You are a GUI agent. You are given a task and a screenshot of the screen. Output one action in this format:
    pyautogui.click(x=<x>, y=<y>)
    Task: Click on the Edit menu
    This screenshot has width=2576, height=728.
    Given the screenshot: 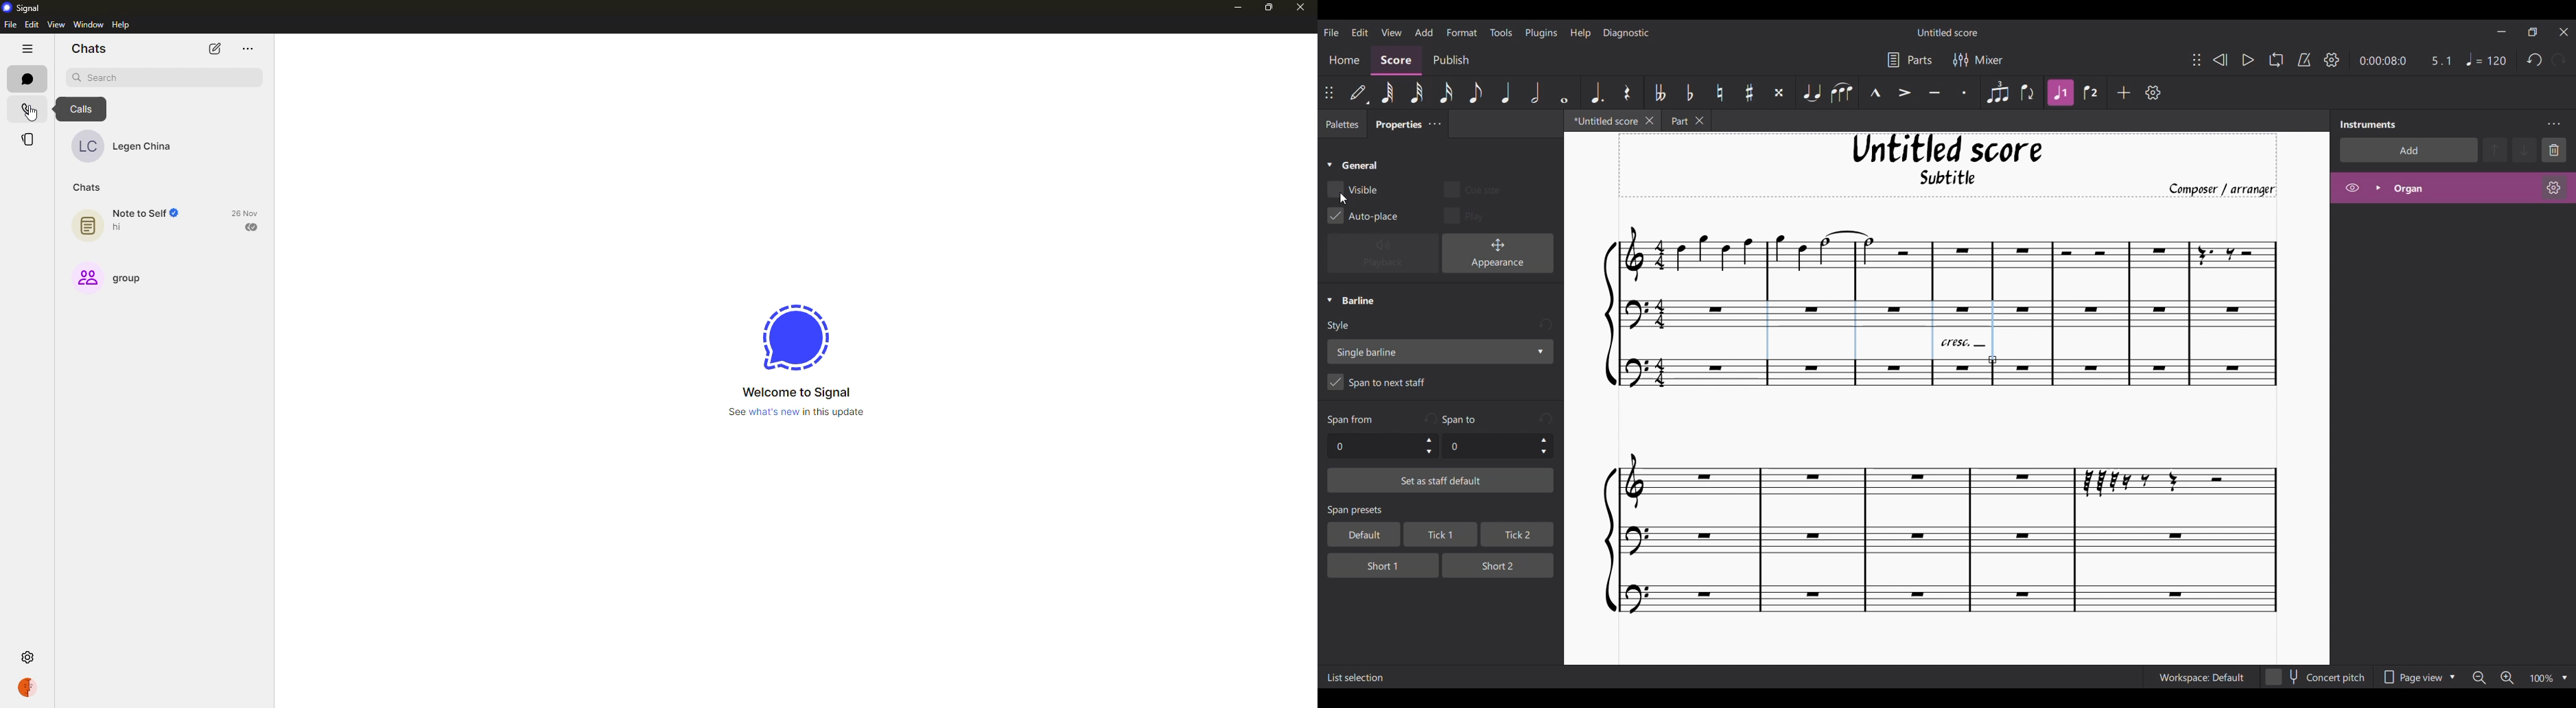 What is the action you would take?
    pyautogui.click(x=1359, y=31)
    